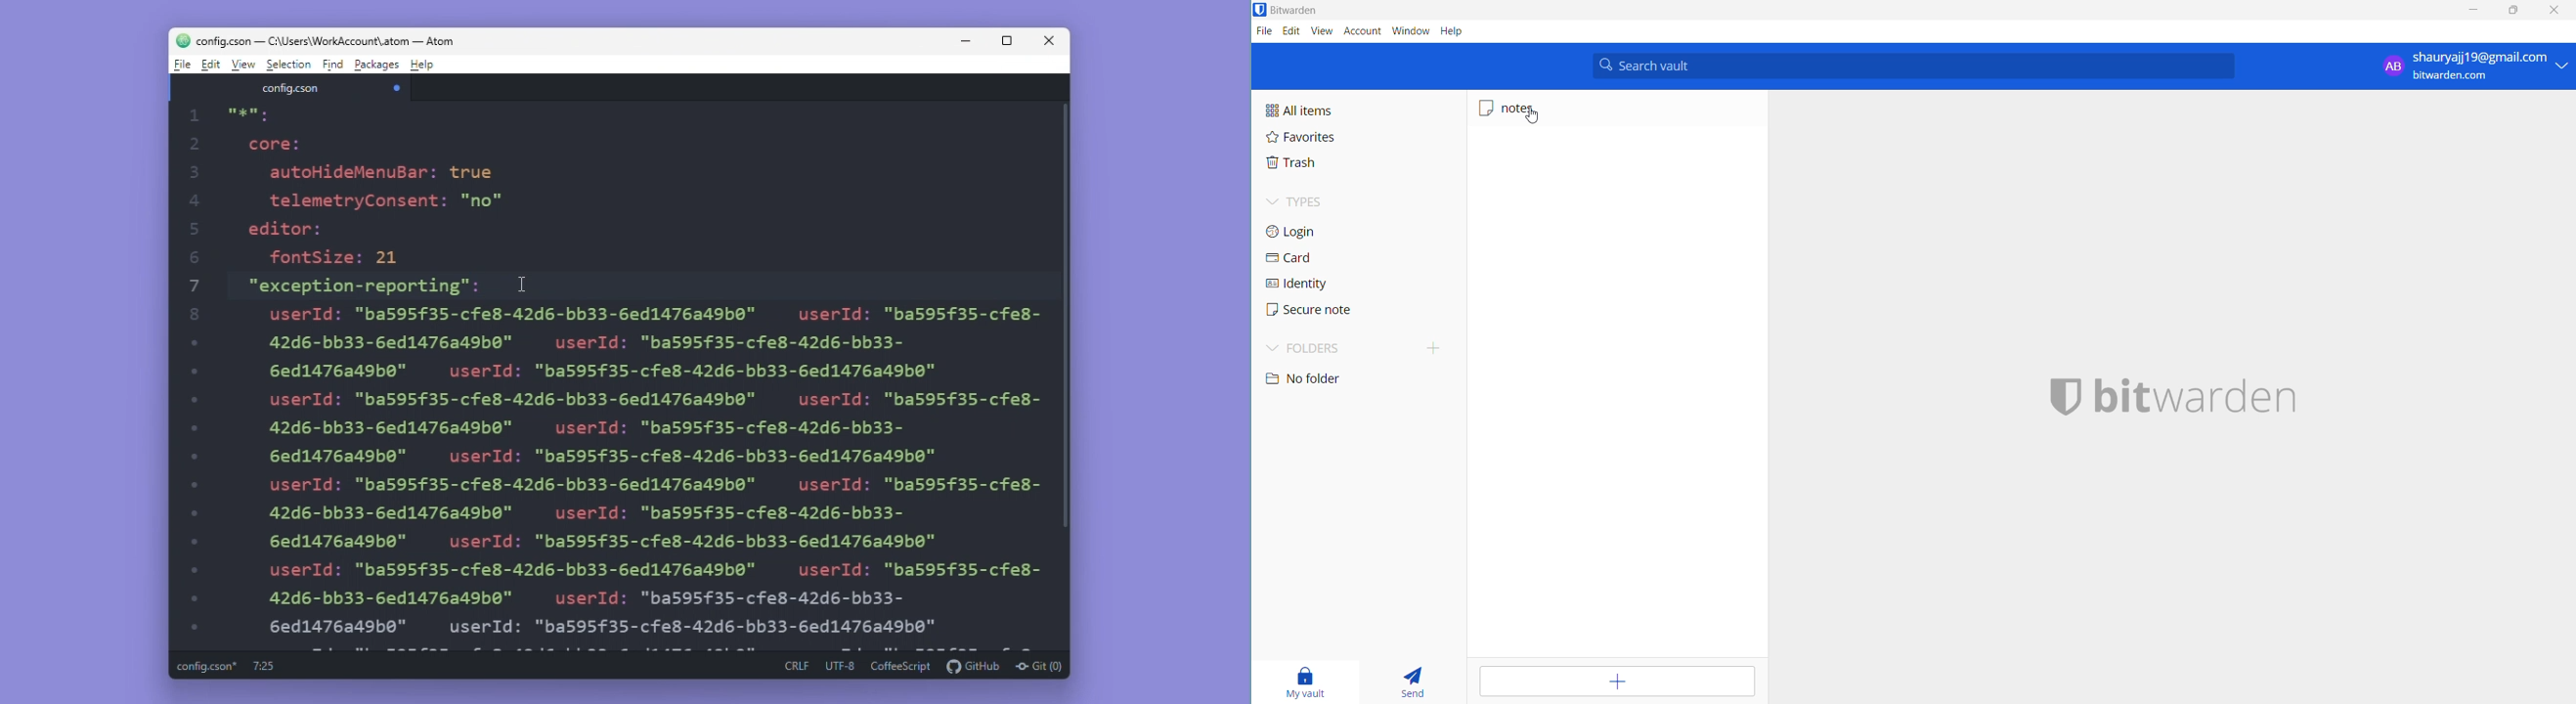  What do you see at coordinates (1323, 110) in the screenshot?
I see `all items` at bounding box center [1323, 110].